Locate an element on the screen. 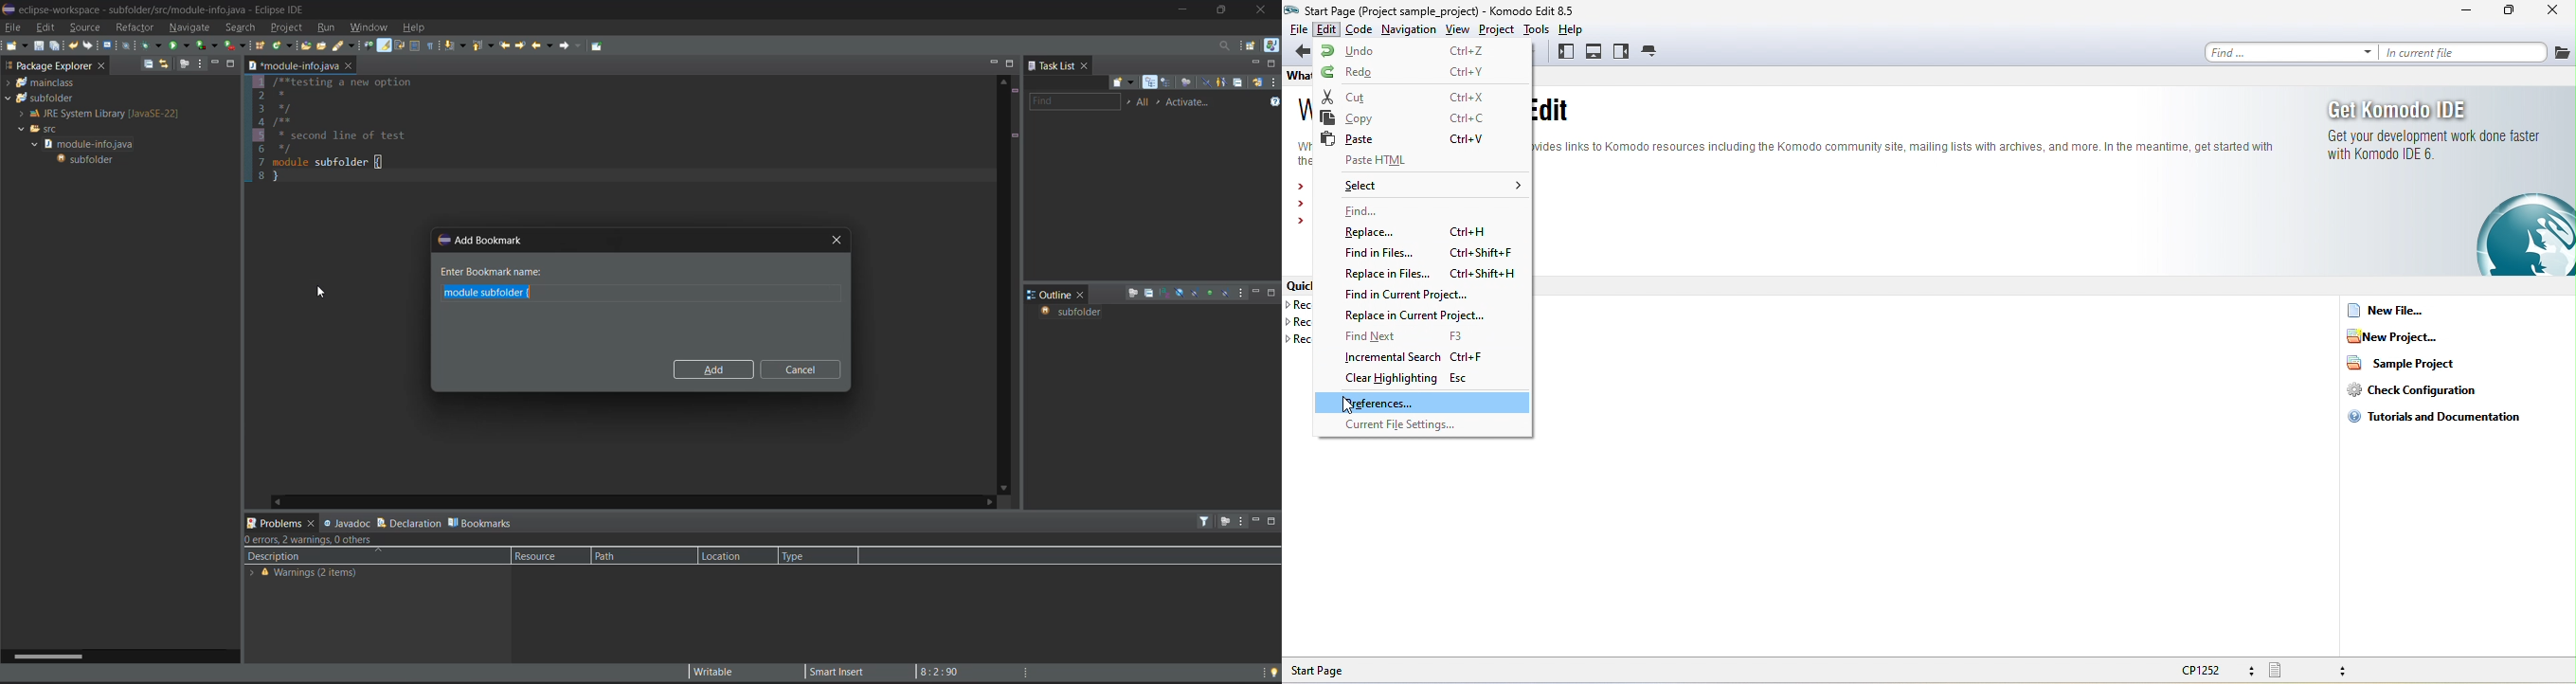  search is located at coordinates (345, 48).